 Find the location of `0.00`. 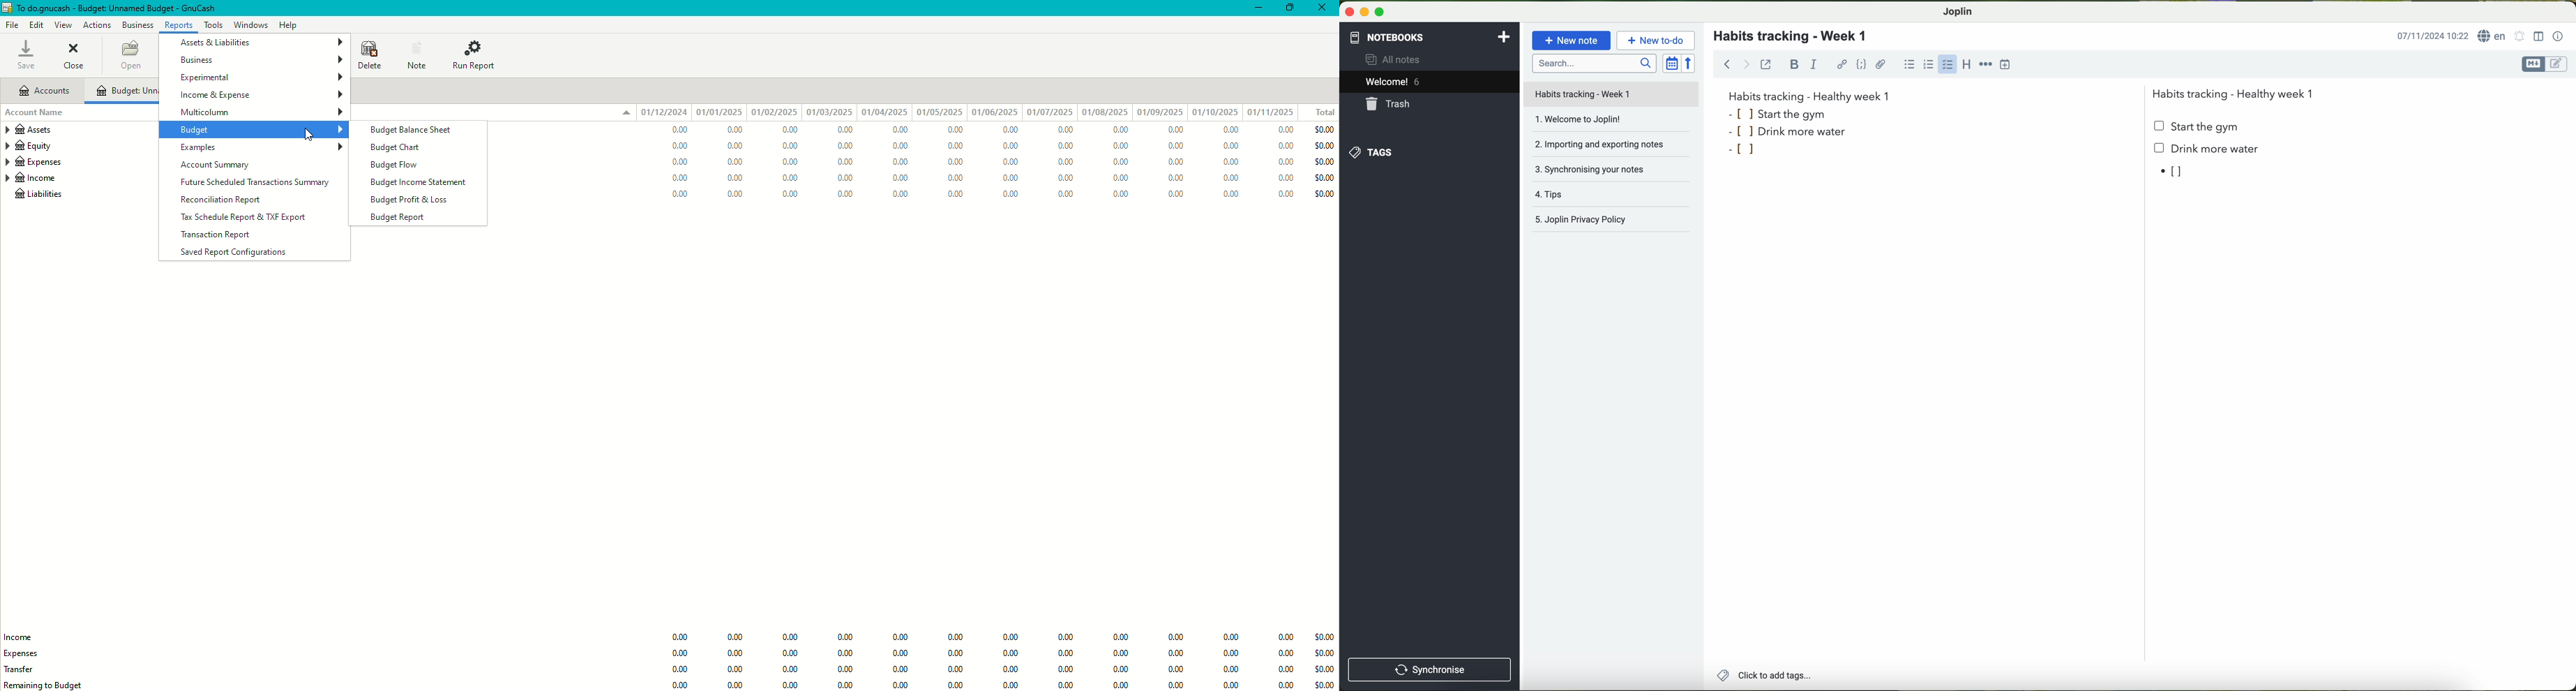

0.00 is located at coordinates (898, 638).